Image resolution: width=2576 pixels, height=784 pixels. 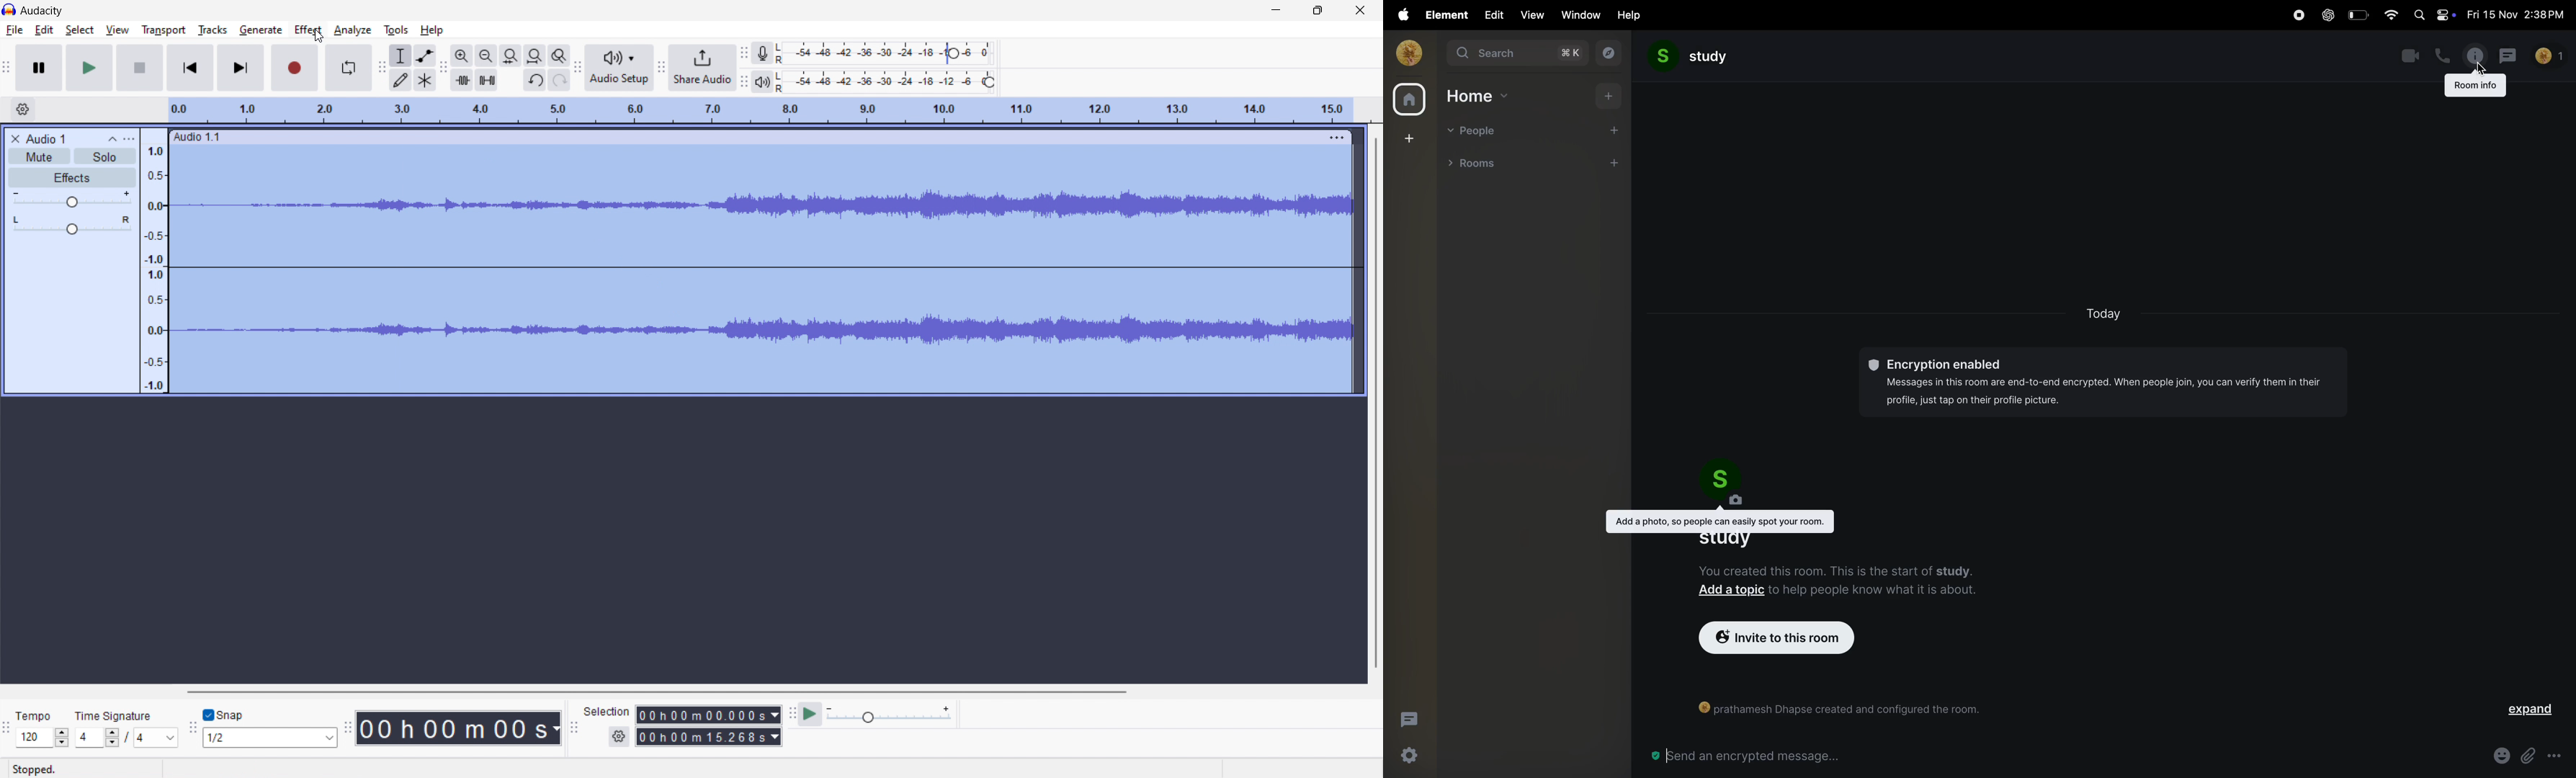 What do you see at coordinates (1407, 137) in the screenshot?
I see `create space` at bounding box center [1407, 137].